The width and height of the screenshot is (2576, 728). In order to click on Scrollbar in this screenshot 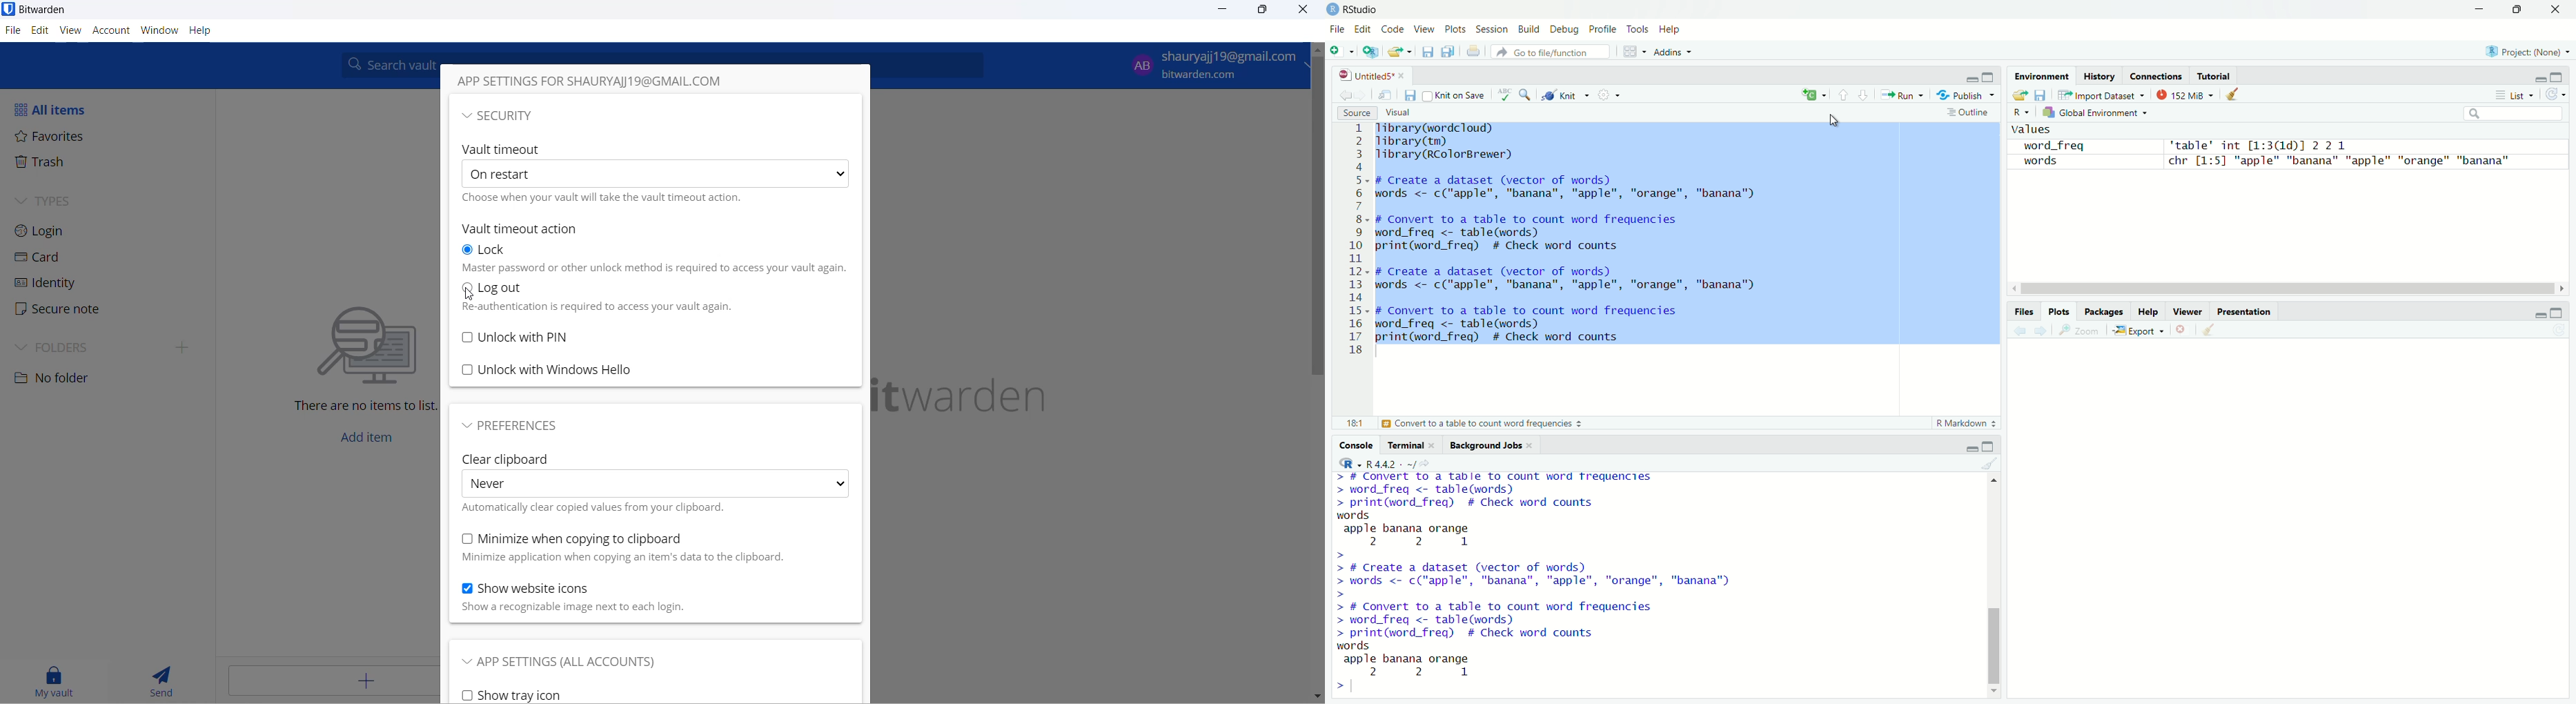, I will do `click(1995, 586)`.